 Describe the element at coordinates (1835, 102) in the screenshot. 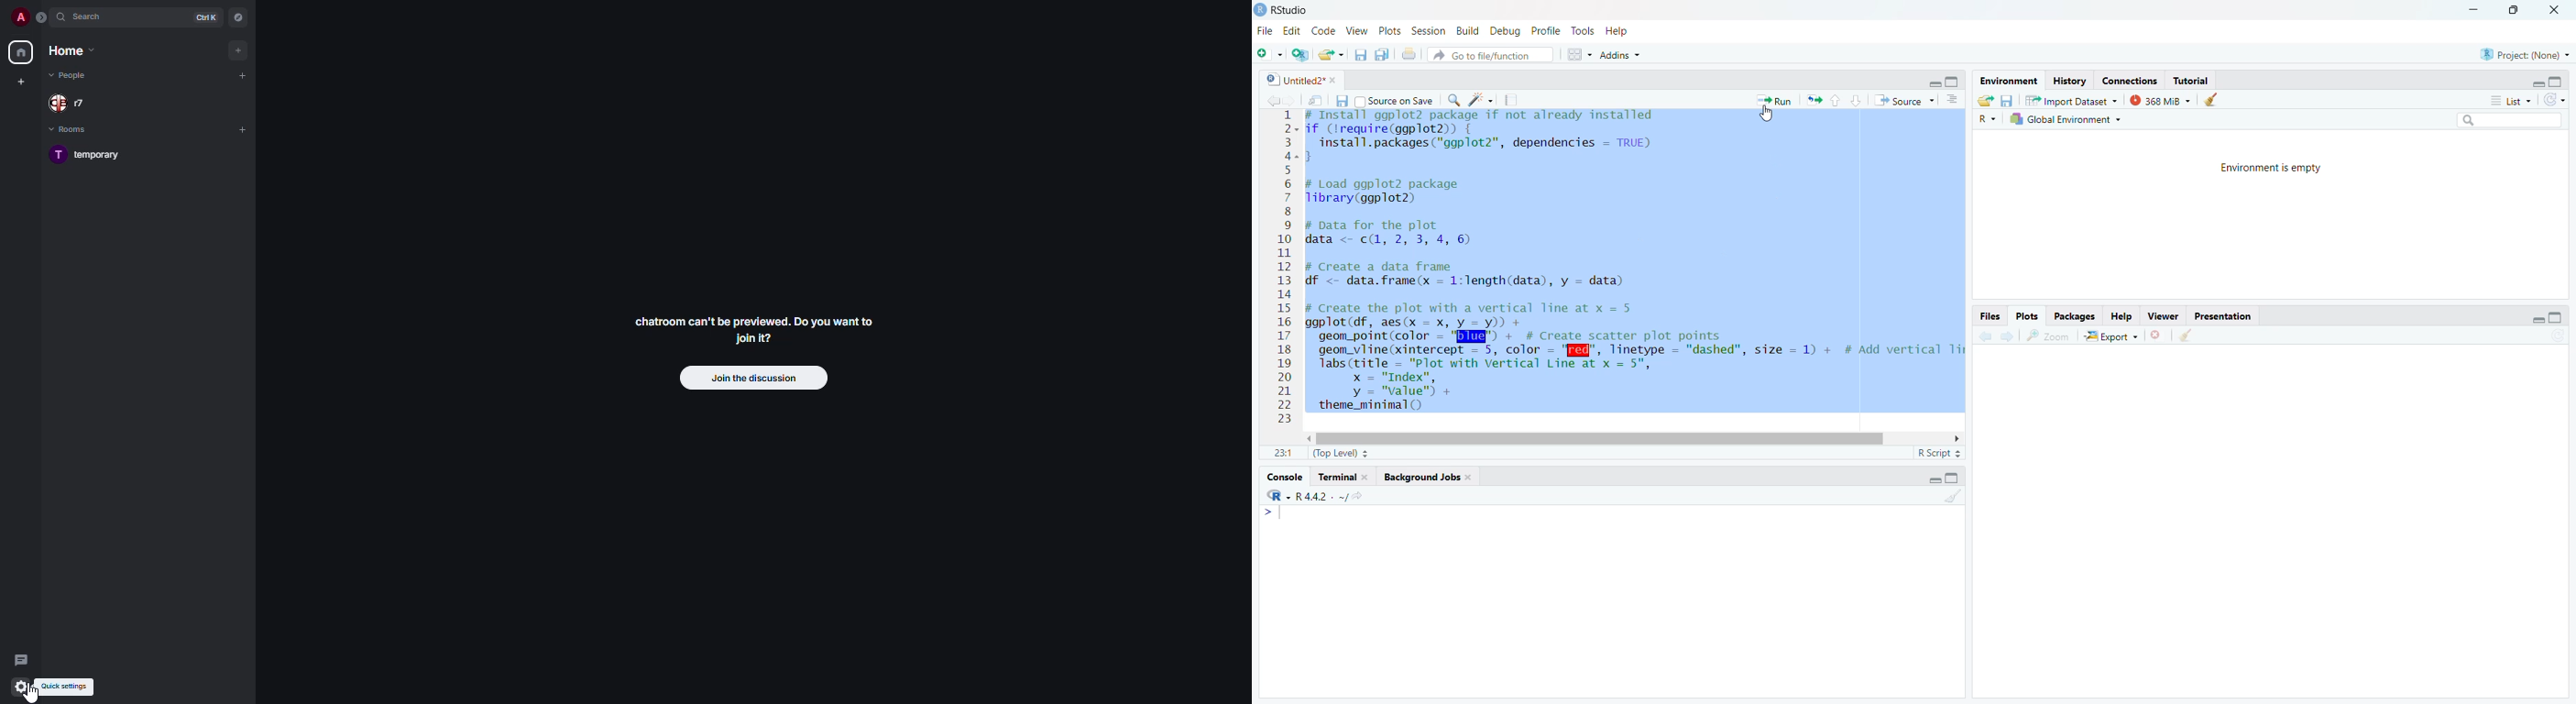

I see `upward` at that location.